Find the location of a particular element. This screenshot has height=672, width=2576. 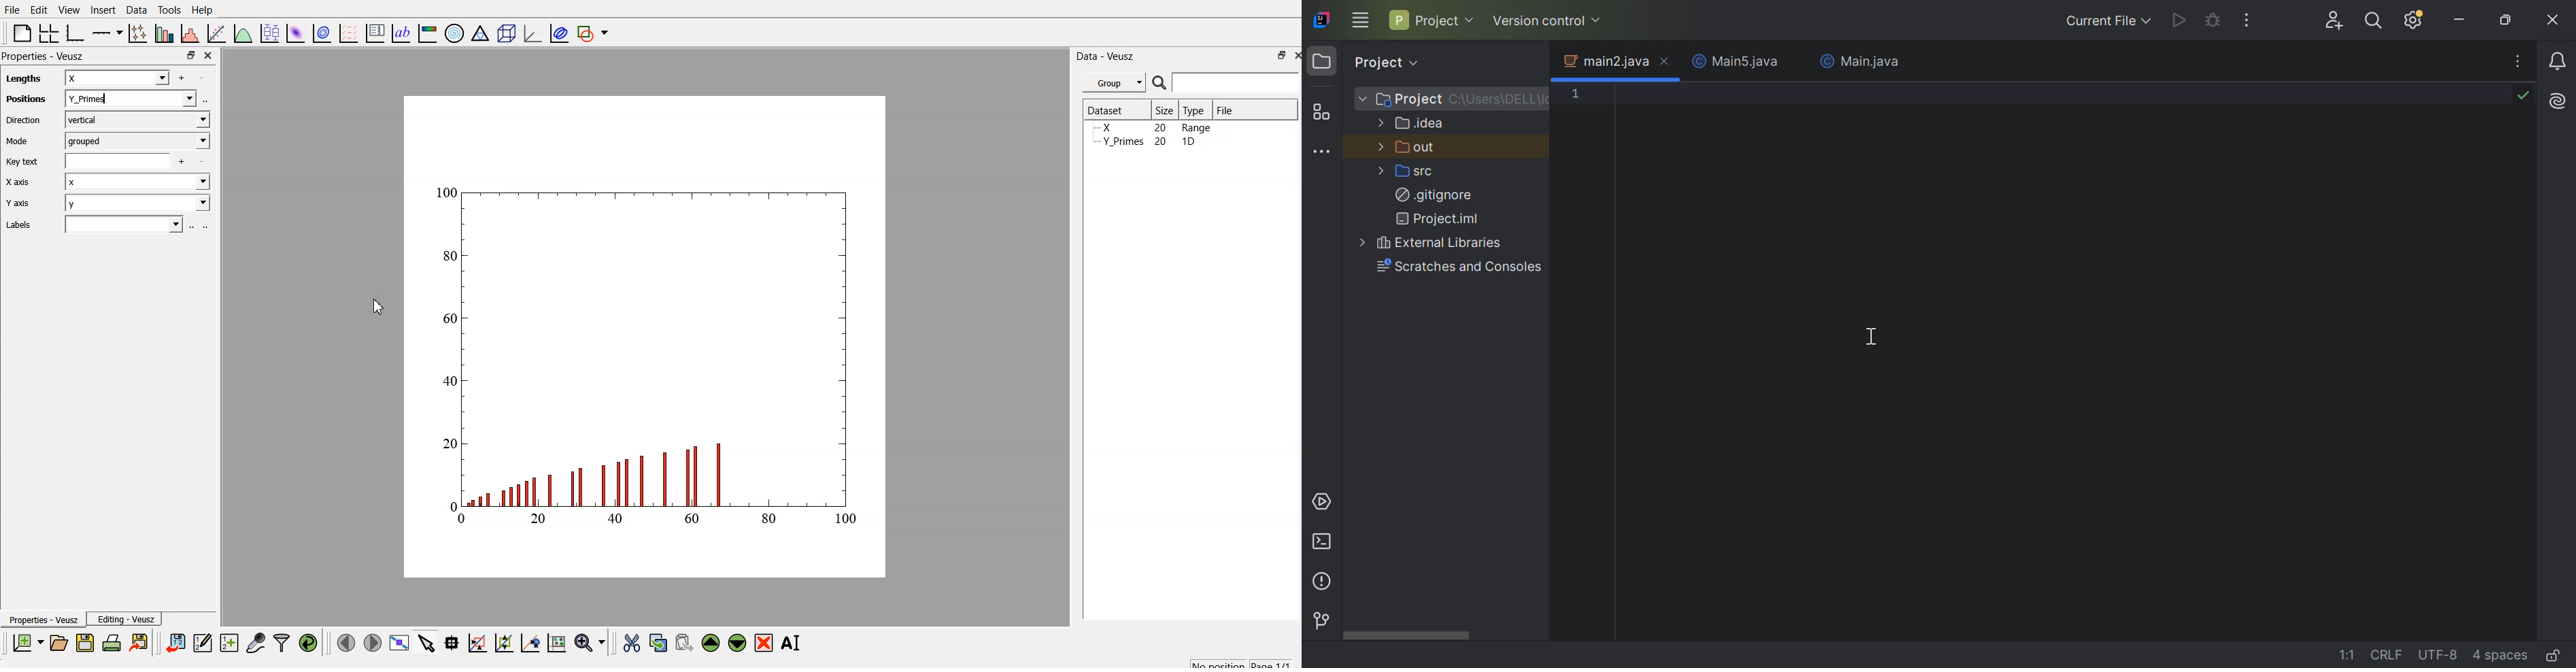

Data - Veusz is located at coordinates (1107, 54).